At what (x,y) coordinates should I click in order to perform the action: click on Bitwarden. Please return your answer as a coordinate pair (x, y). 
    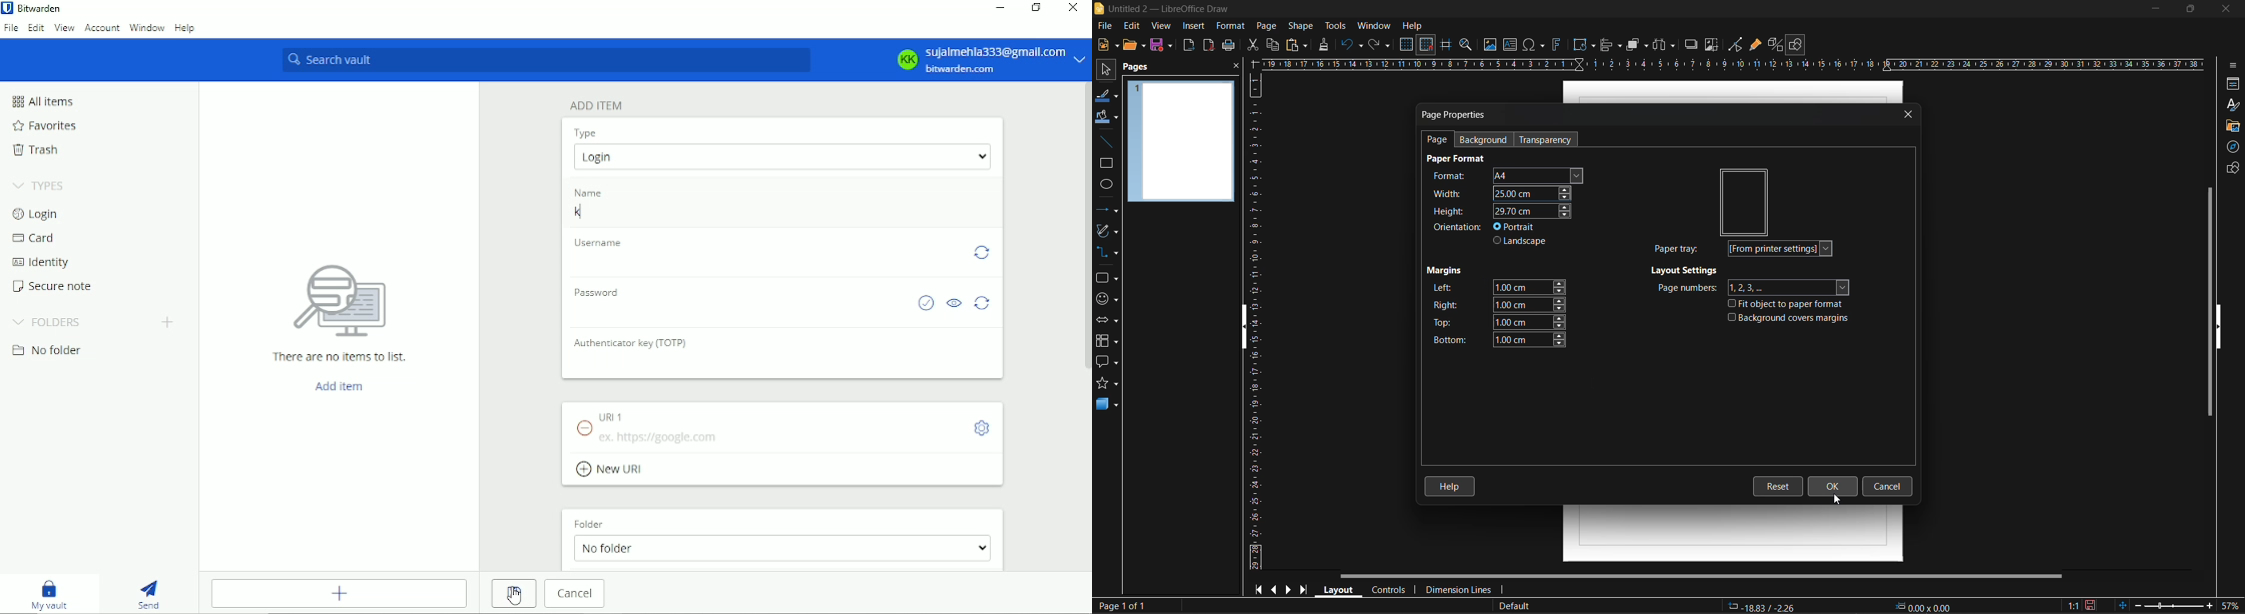
    Looking at the image, I should click on (40, 8).